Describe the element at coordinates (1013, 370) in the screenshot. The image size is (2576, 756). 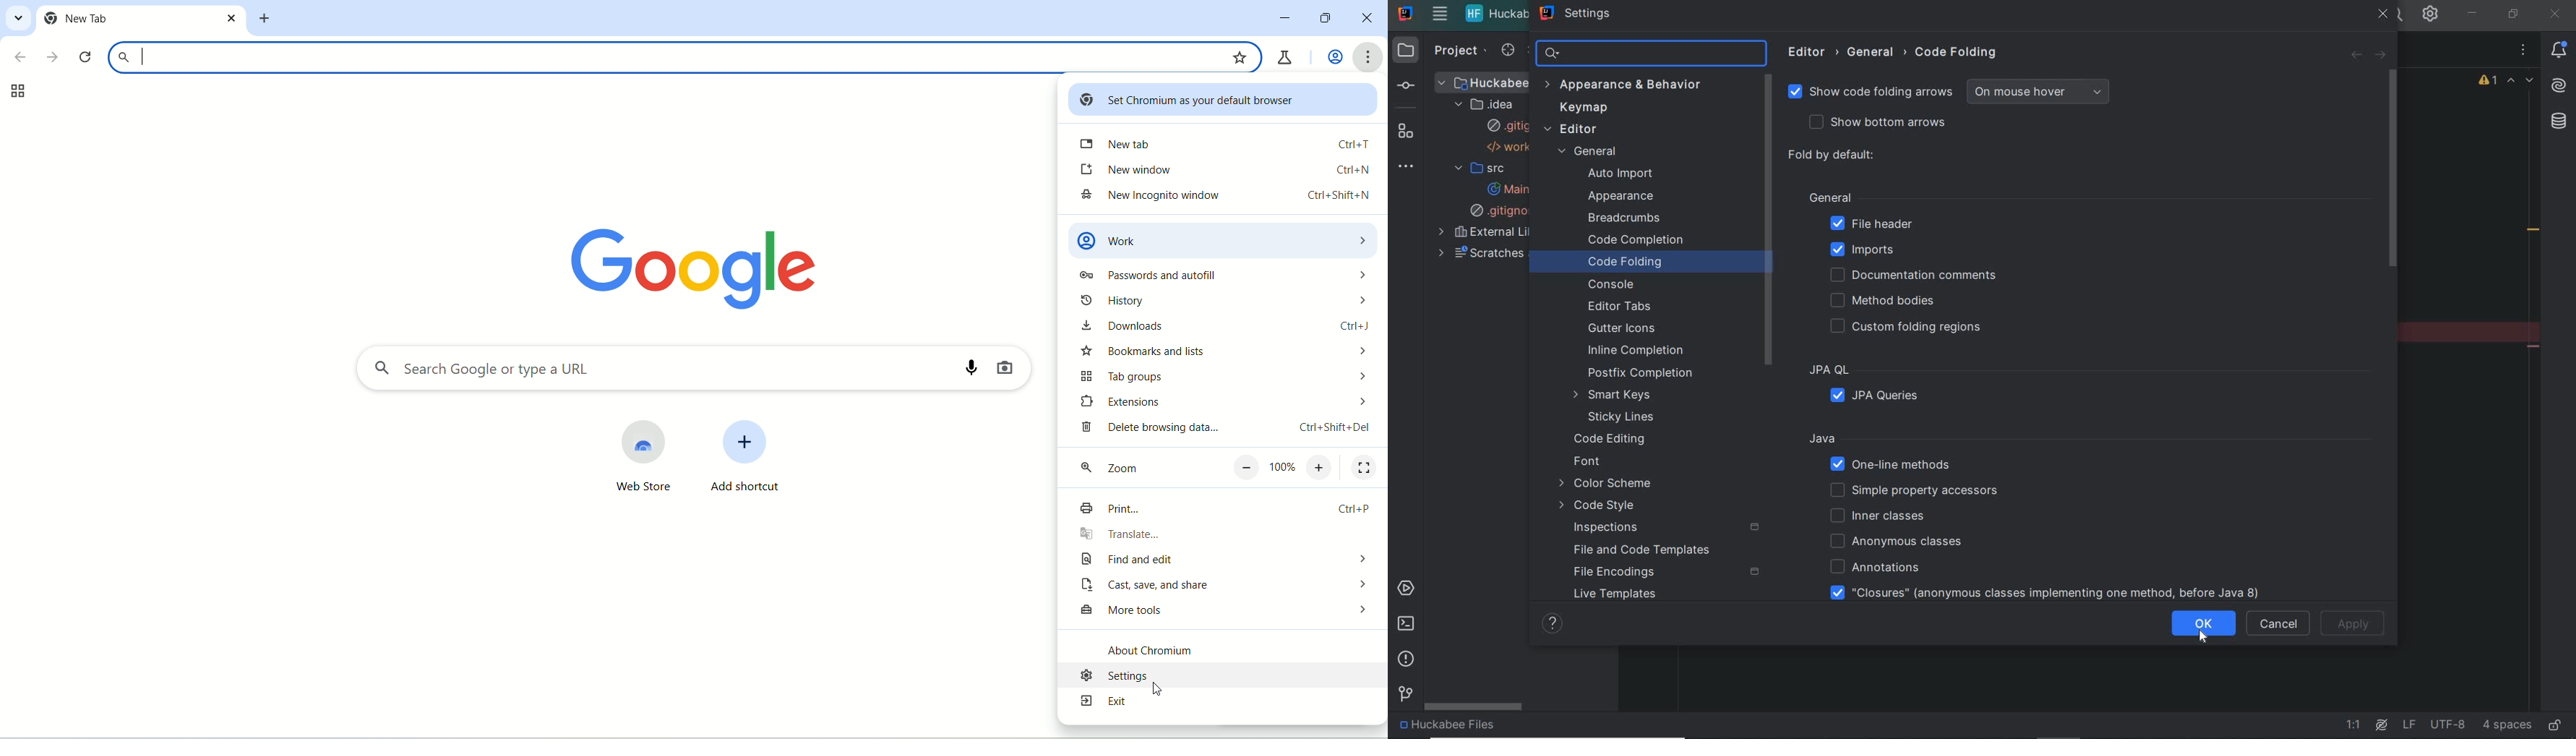
I see `search by camera` at that location.